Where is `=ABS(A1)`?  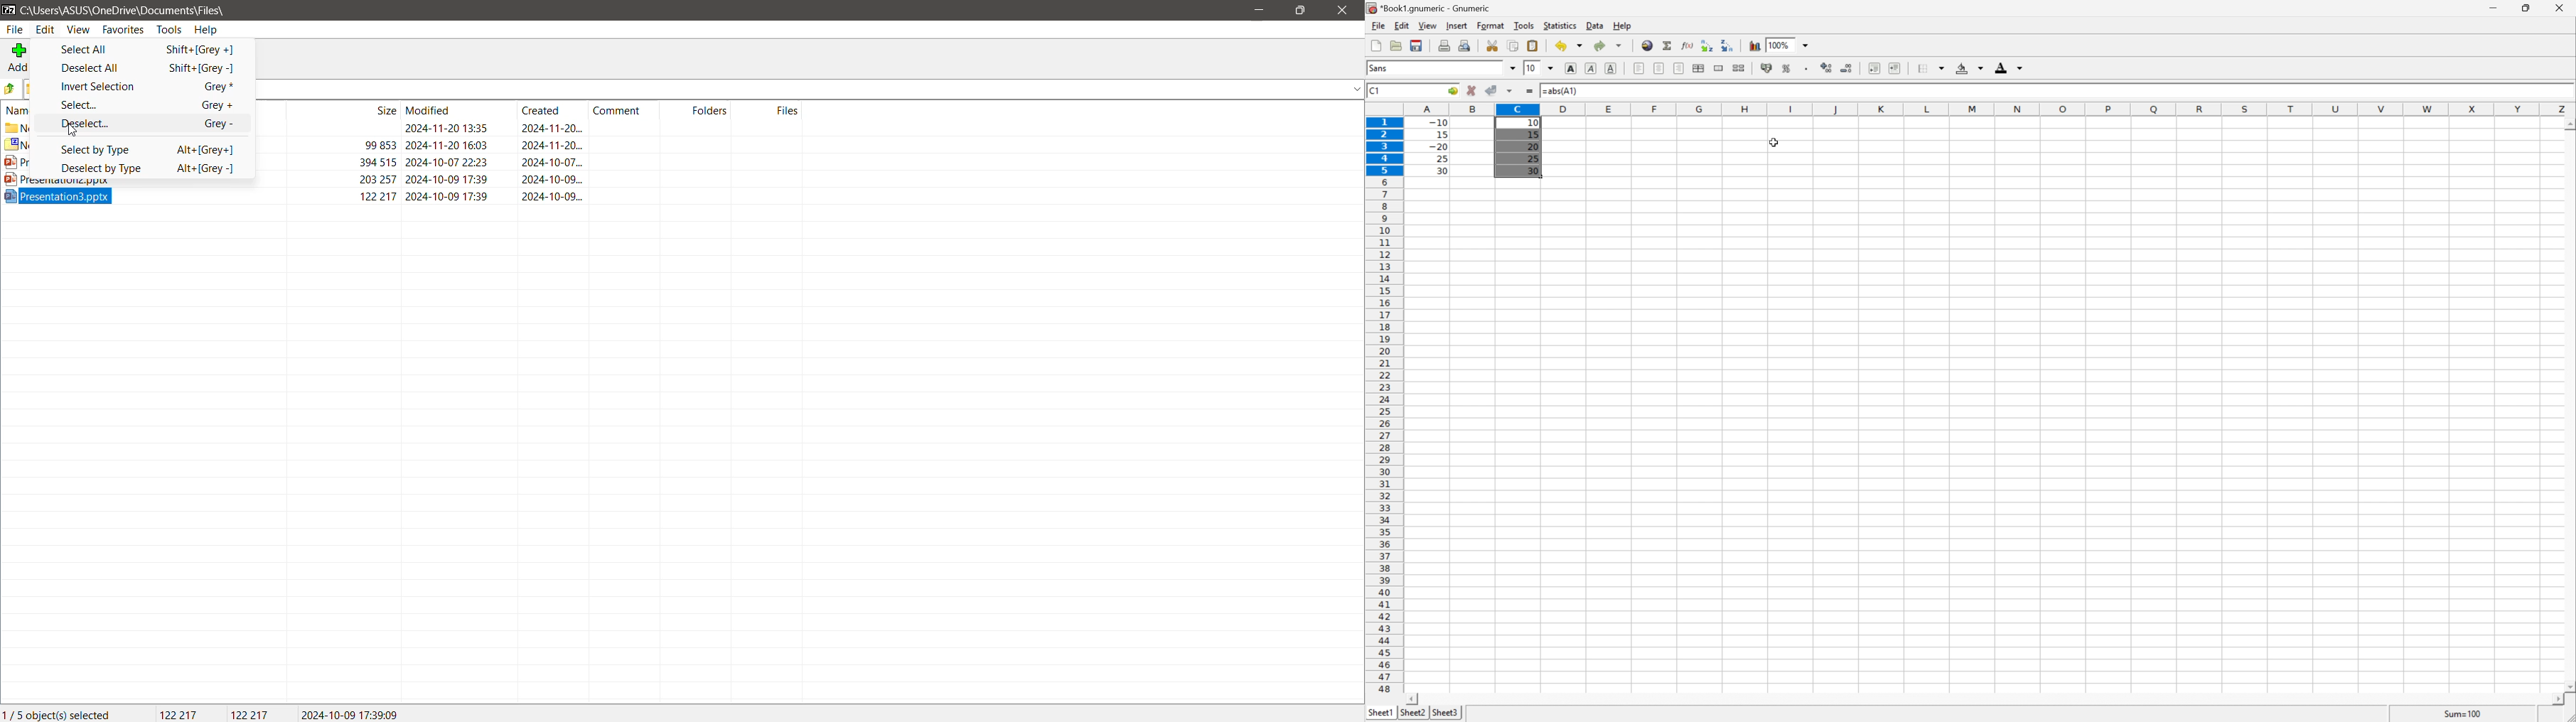 =ABS(A1) is located at coordinates (1564, 90).